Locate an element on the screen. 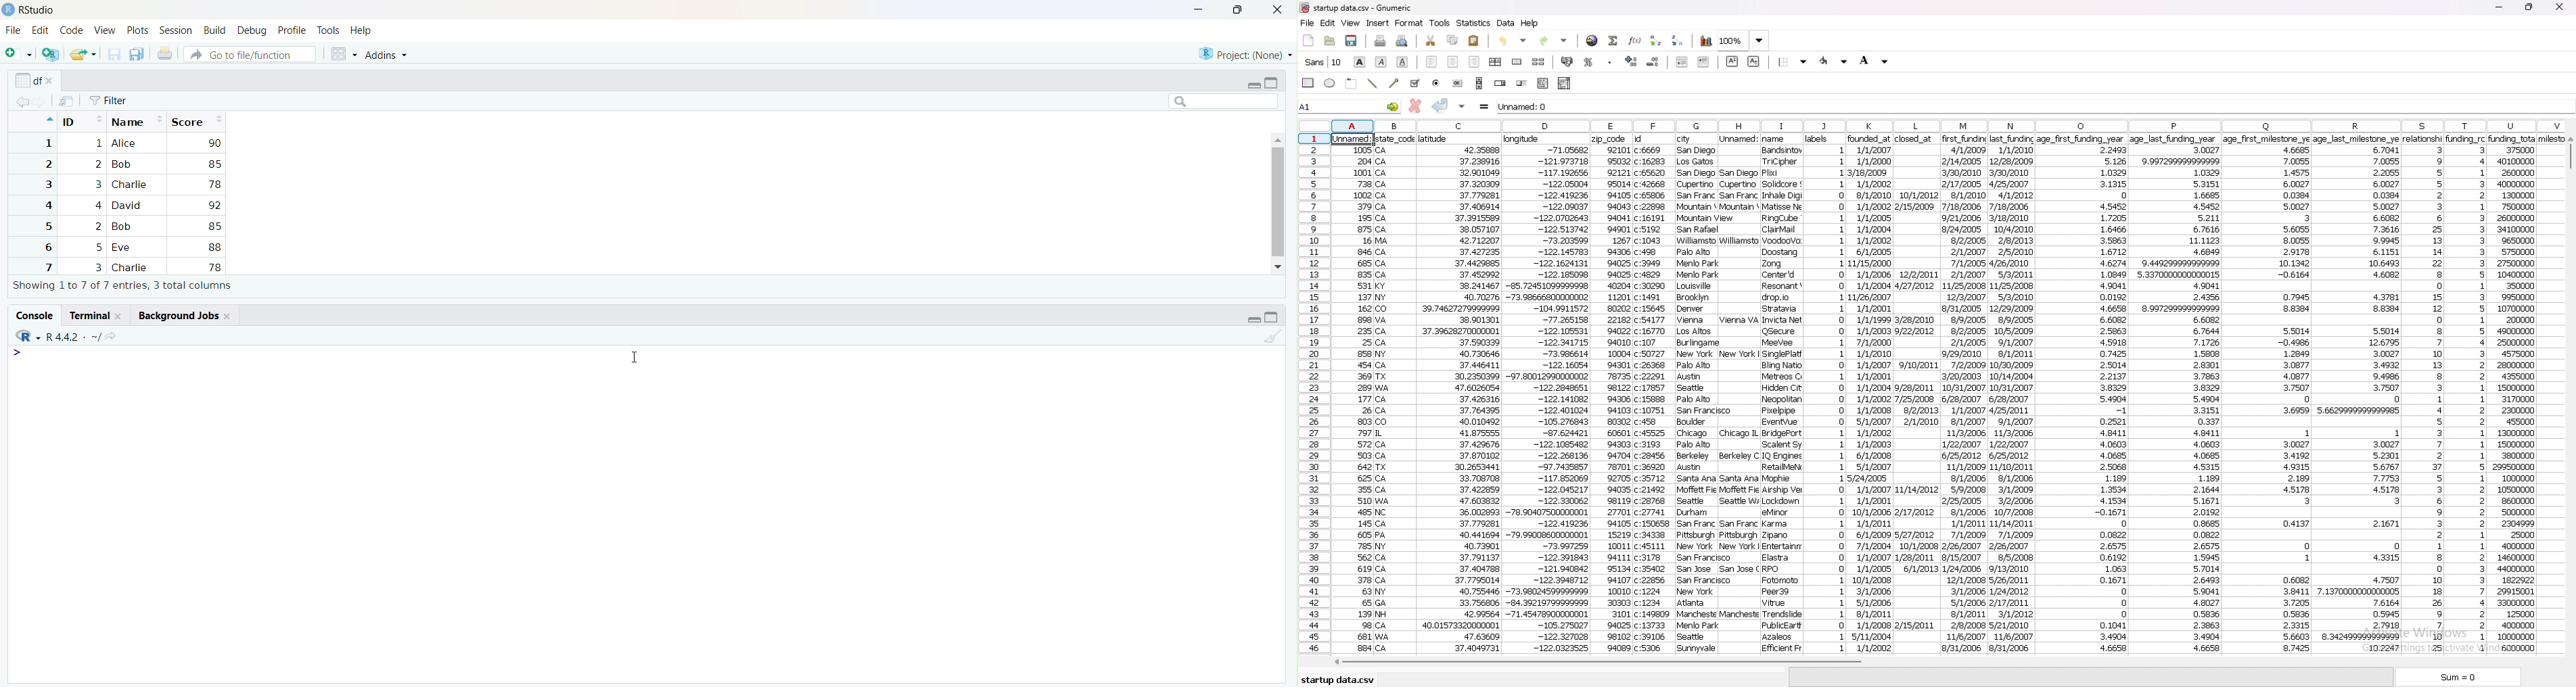  Showing 1 to 7 of 7 entries, 3 total columns is located at coordinates (123, 286).